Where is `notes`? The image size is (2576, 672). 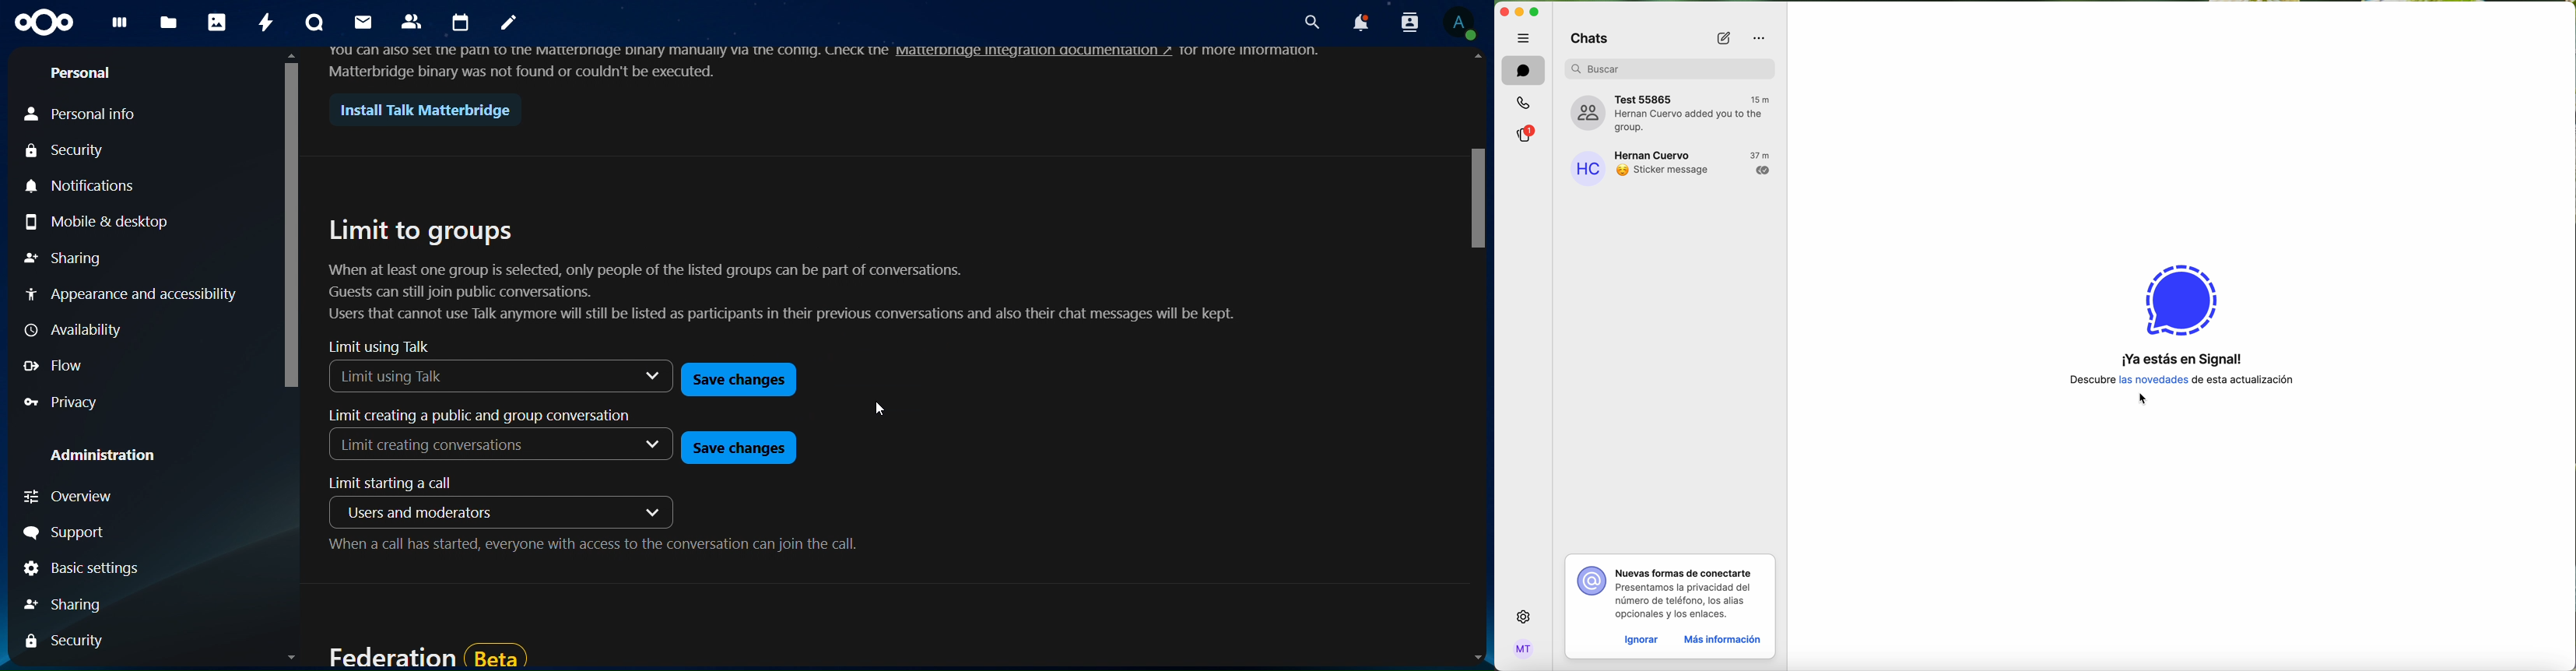
notes is located at coordinates (511, 24).